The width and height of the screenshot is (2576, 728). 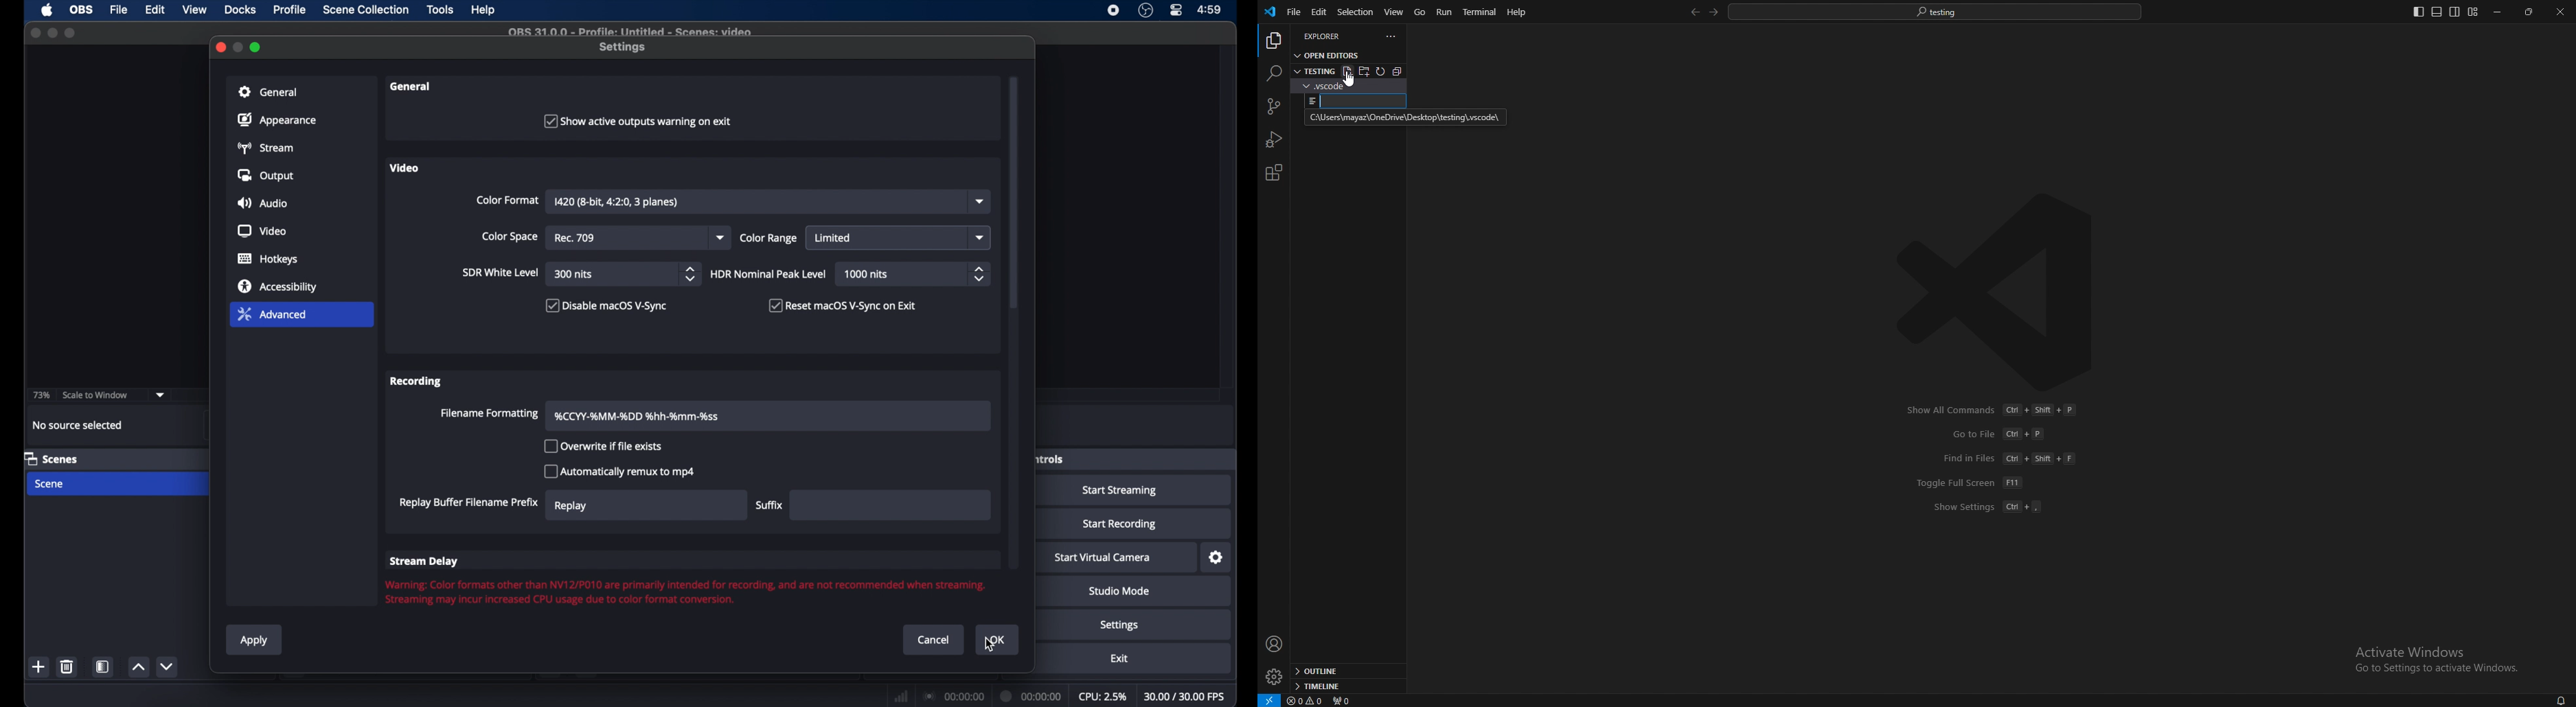 I want to click on settings, so click(x=1216, y=558).